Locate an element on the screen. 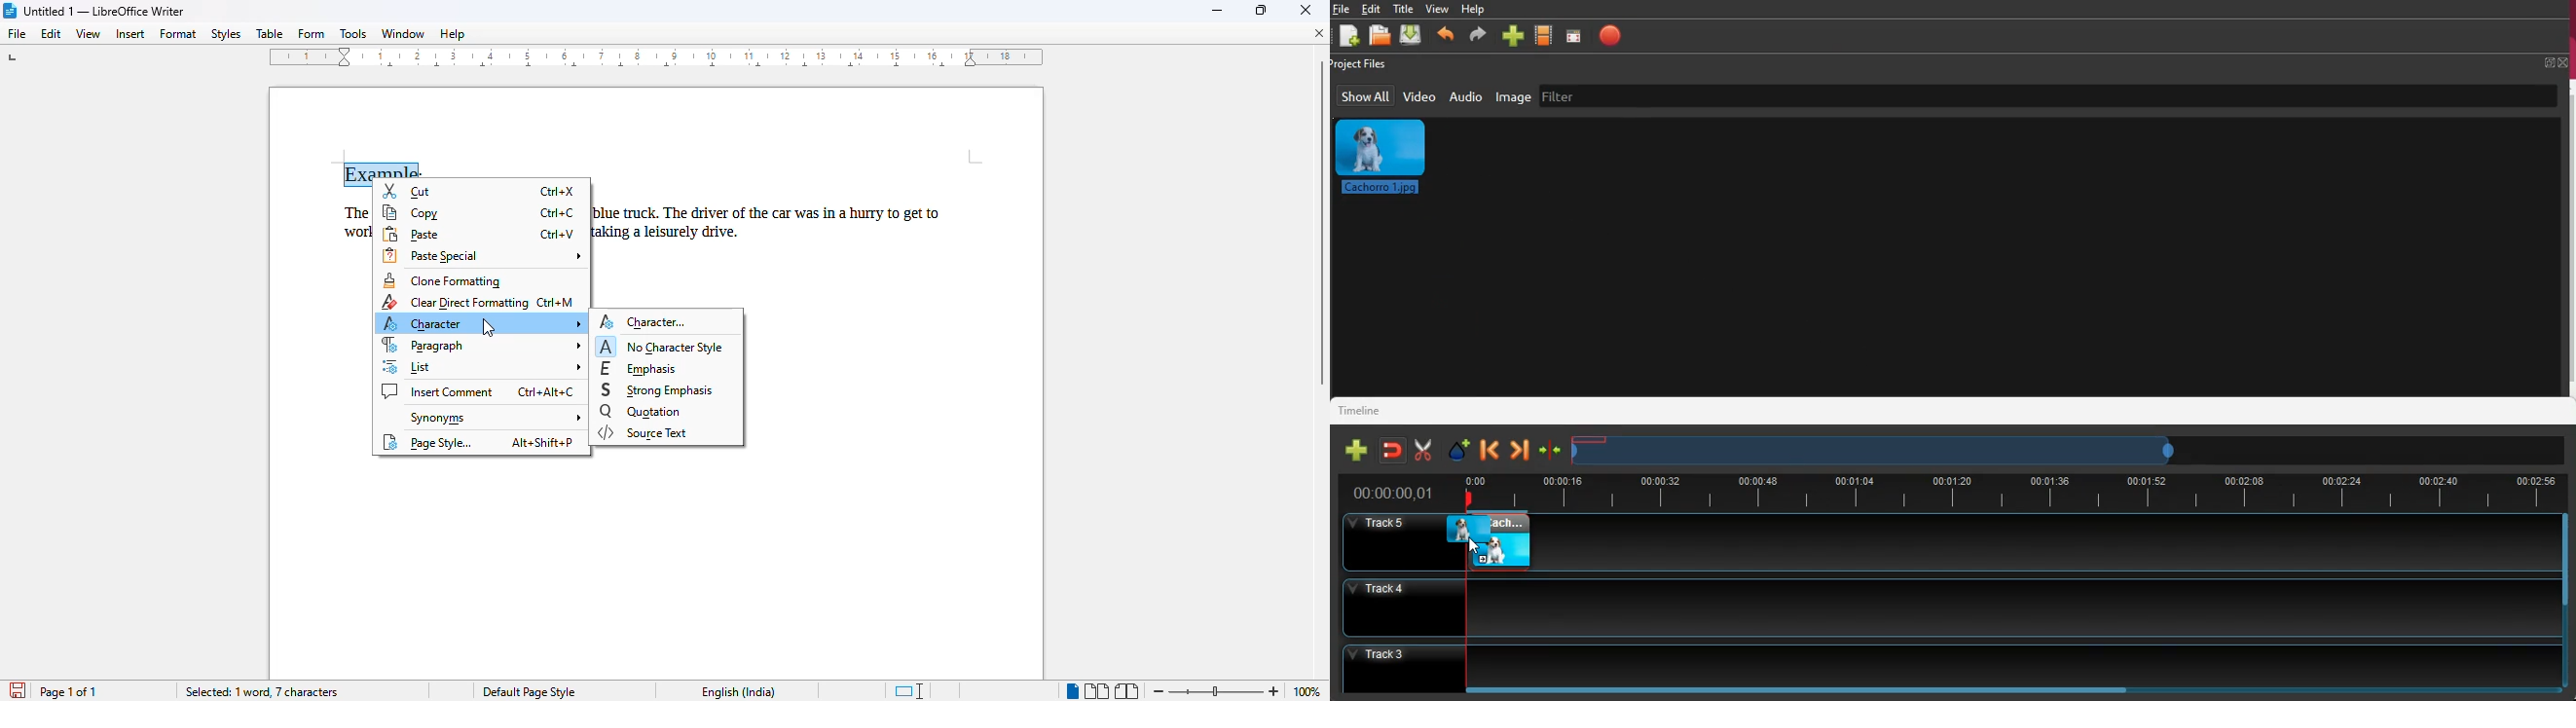 This screenshot has height=728, width=2576. Ctrl+M is located at coordinates (556, 303).